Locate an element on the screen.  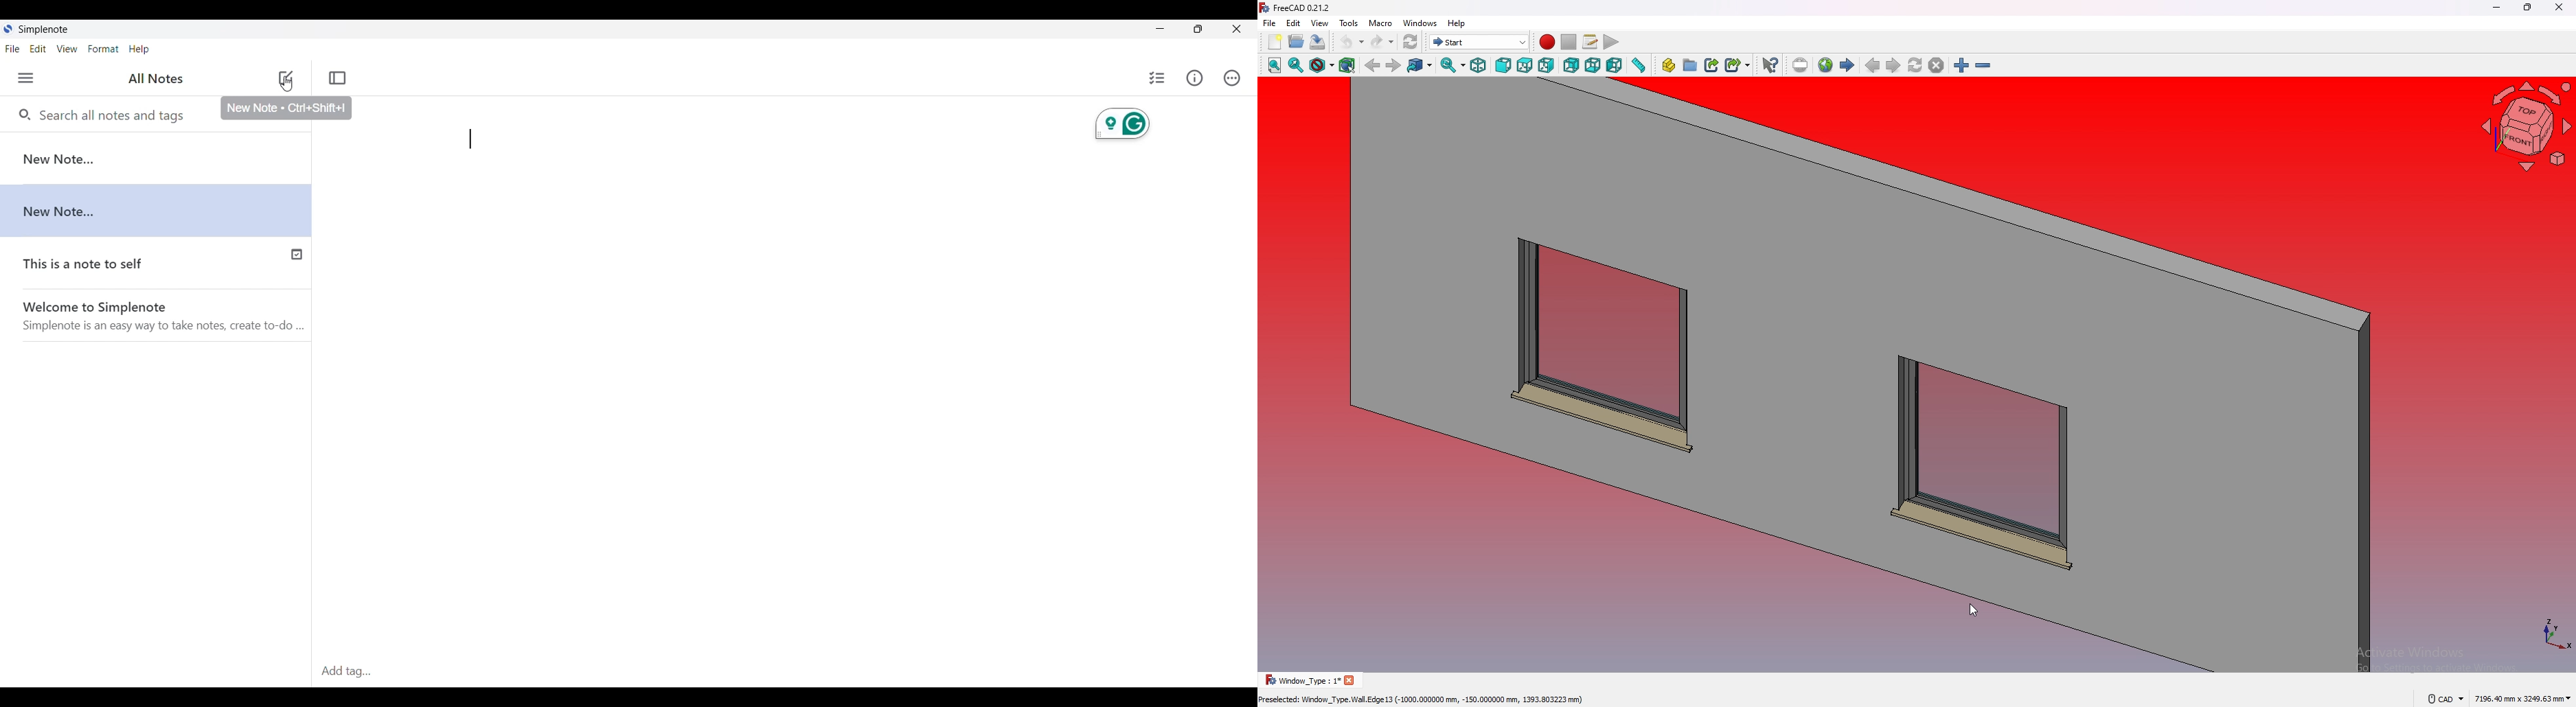
Published is located at coordinates (296, 253).